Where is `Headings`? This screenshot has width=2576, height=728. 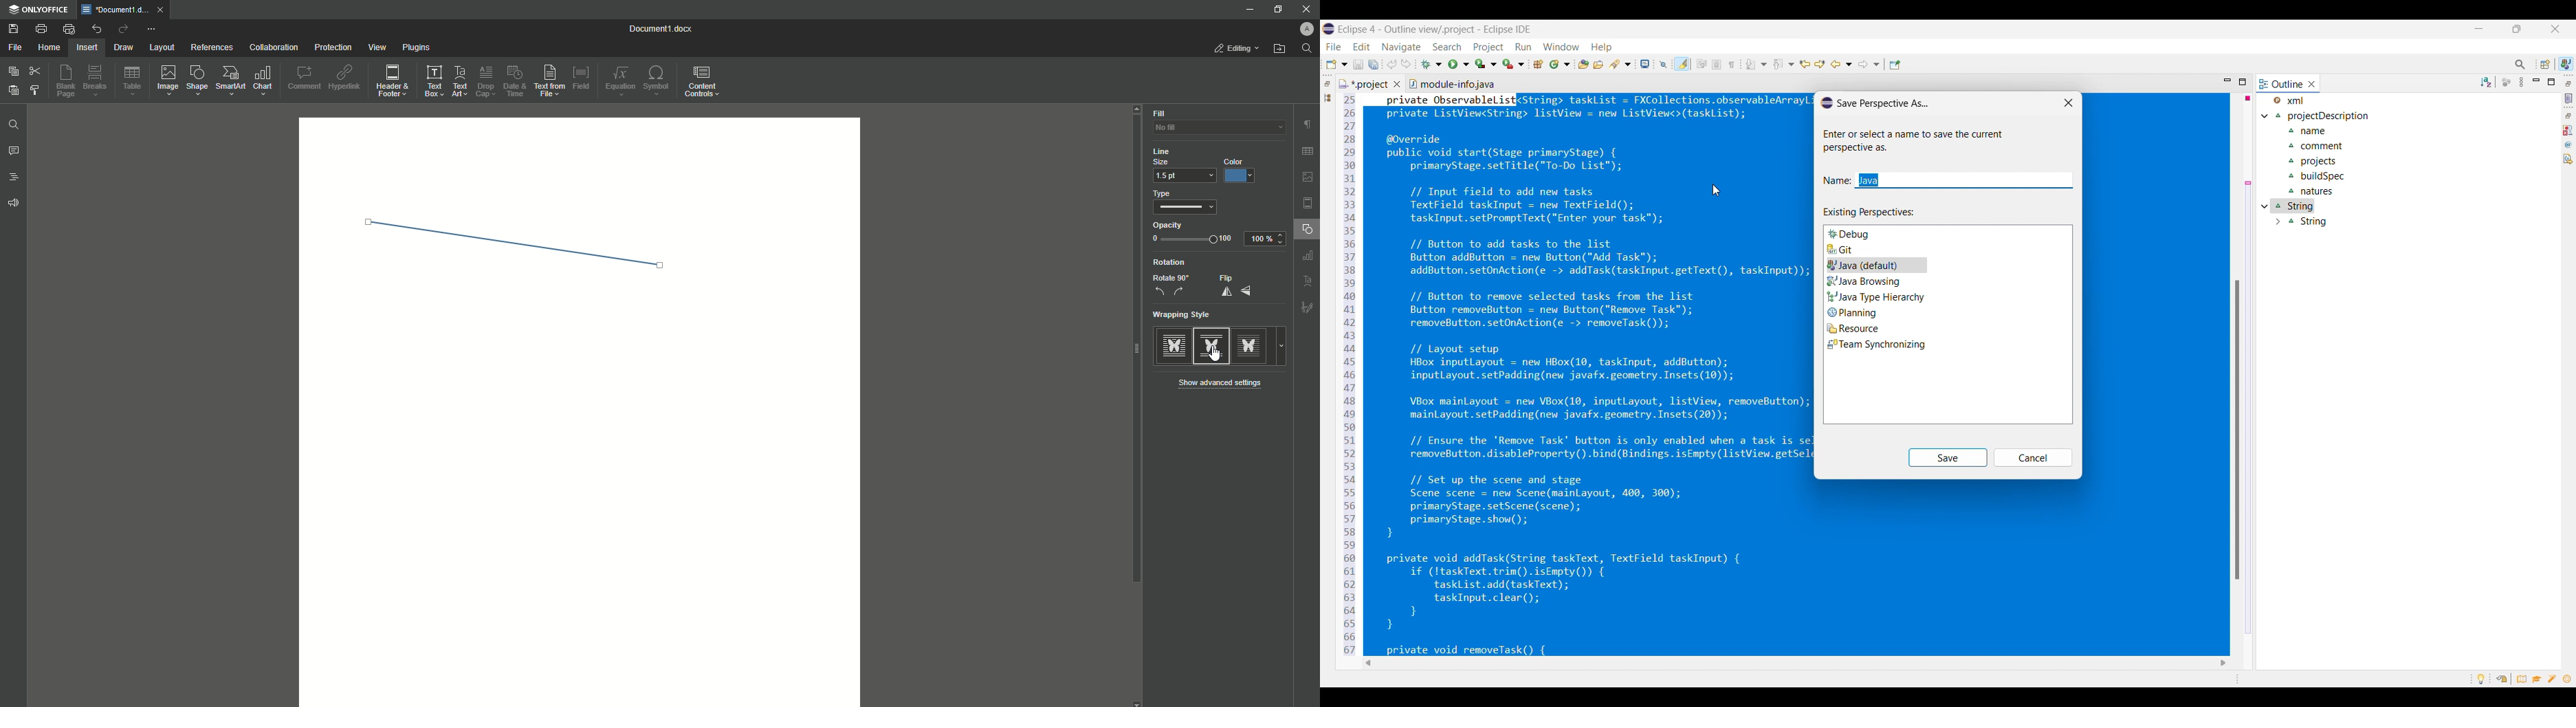
Headings is located at coordinates (15, 179).